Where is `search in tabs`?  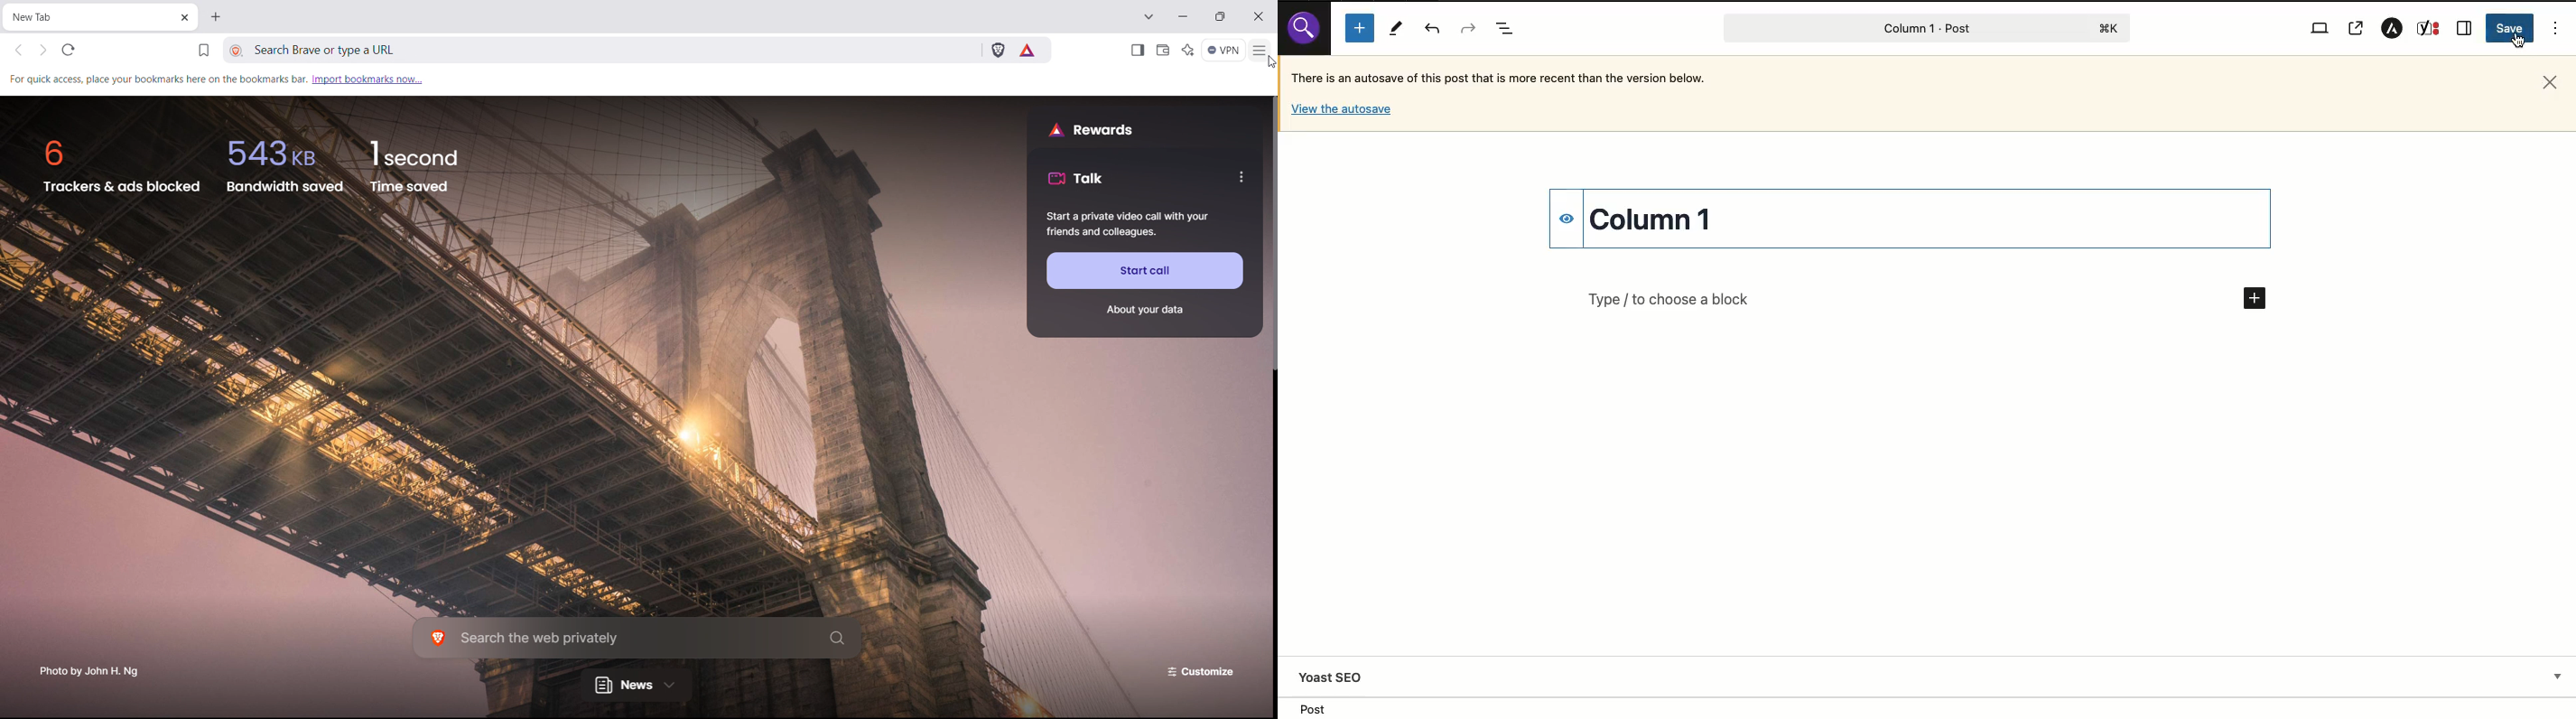 search in tabs is located at coordinates (1148, 15).